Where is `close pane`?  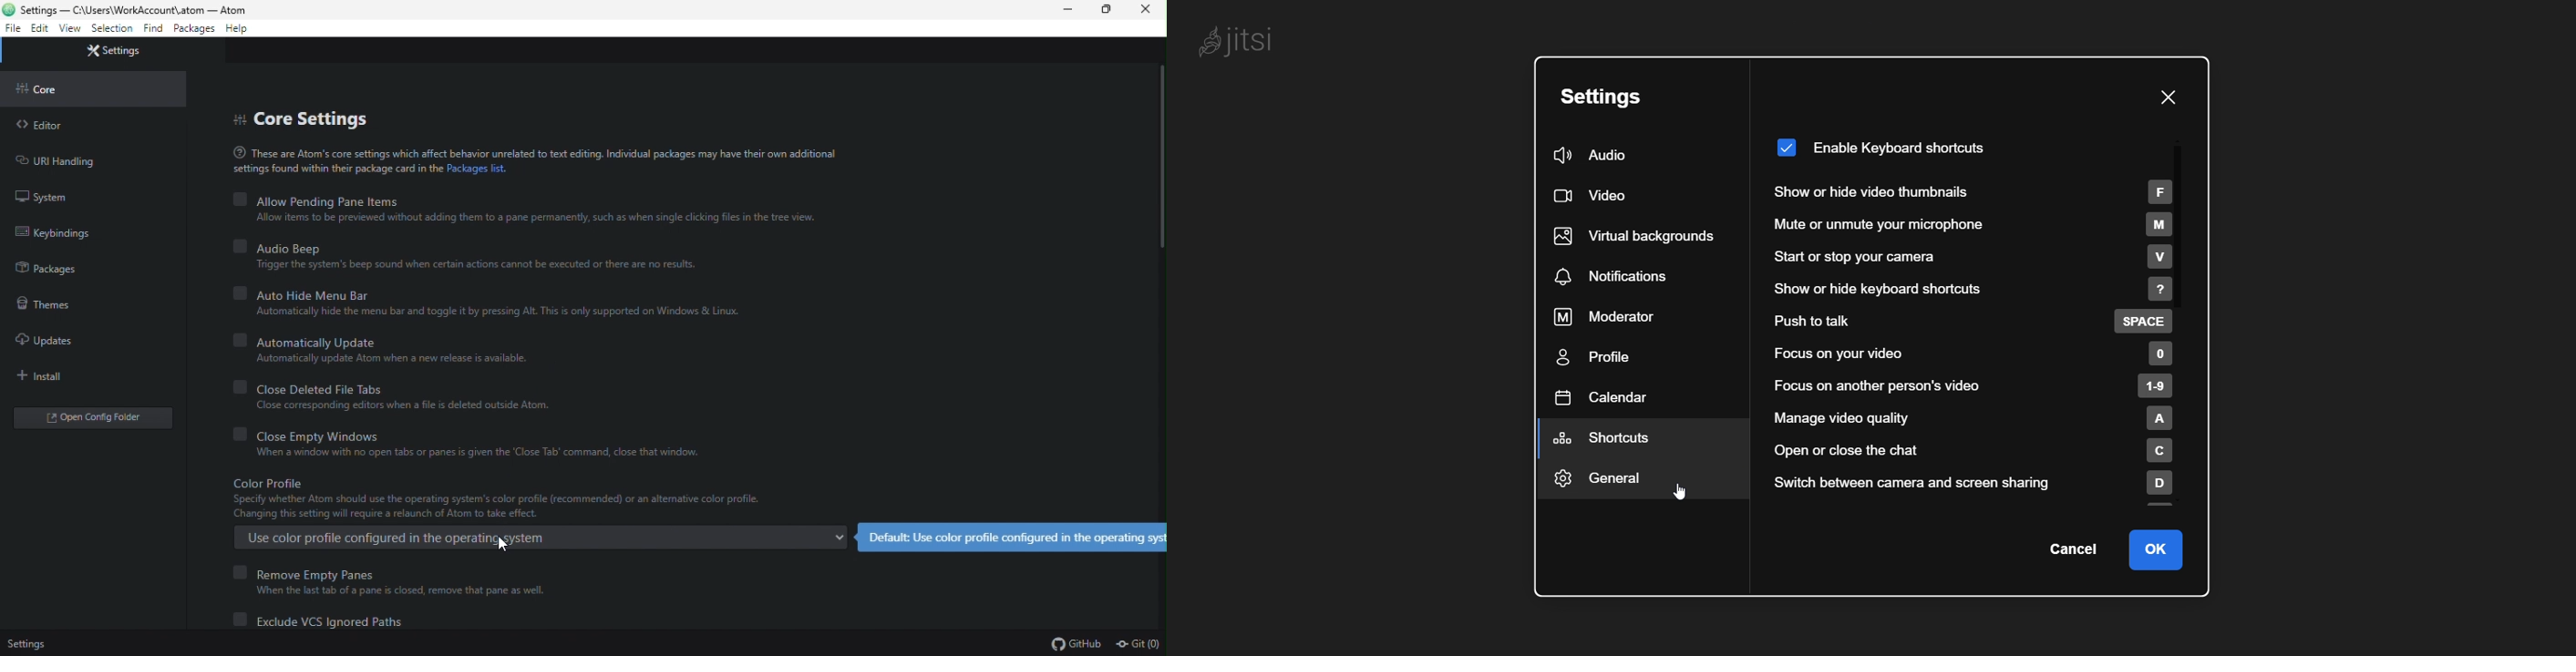 close pane is located at coordinates (2165, 99).